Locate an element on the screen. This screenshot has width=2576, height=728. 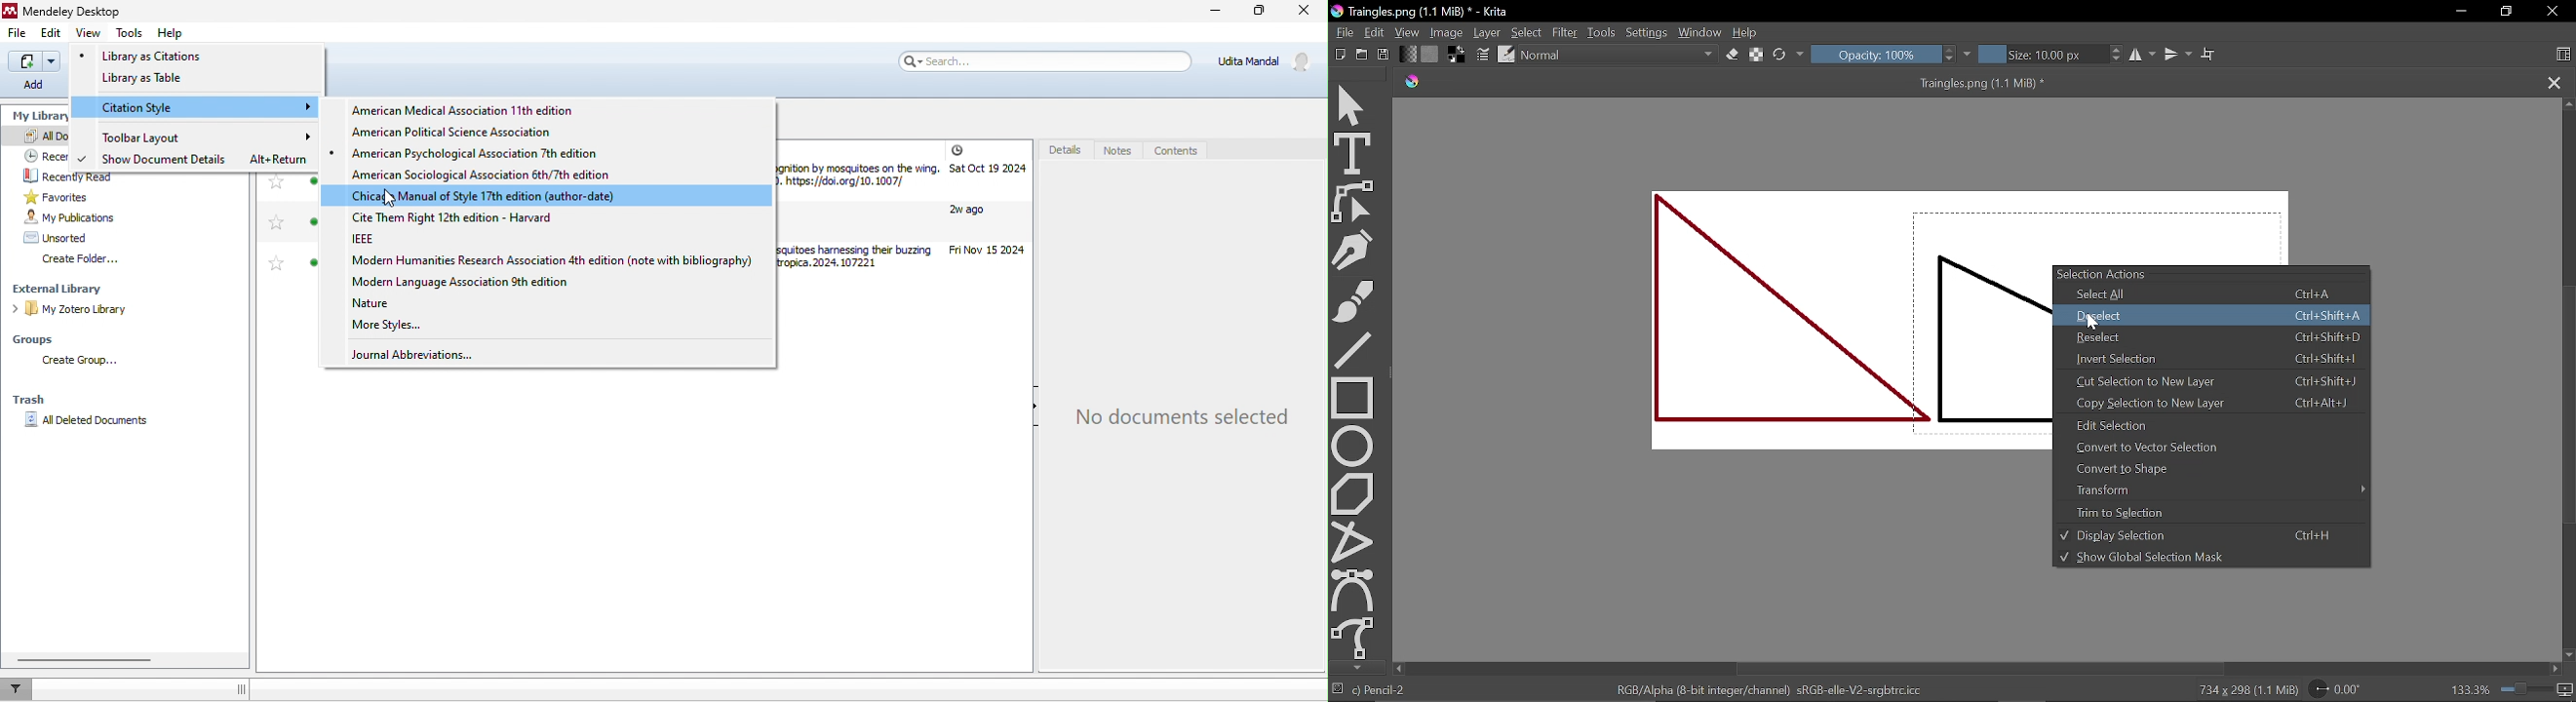
RGB/Alpha (8-bit integer/channel) sRGB-elle-V2-srgbtrc.icc is located at coordinates (1767, 688).